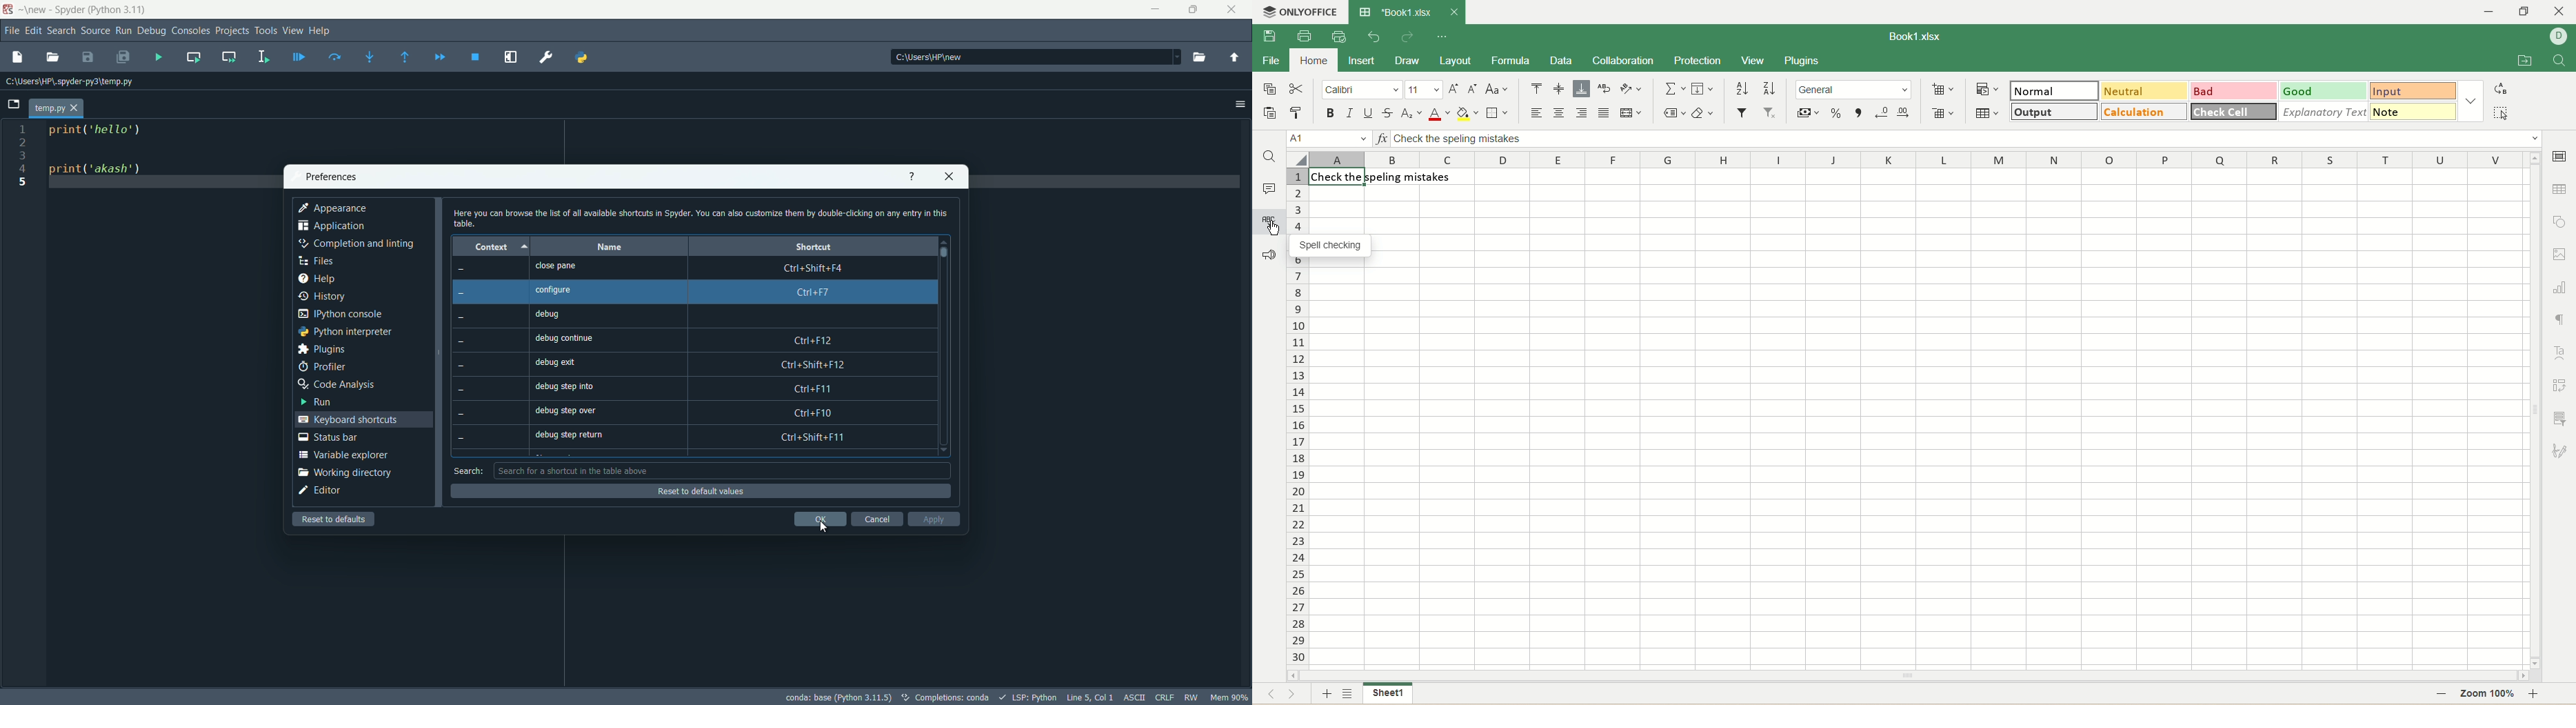 This screenshot has height=728, width=2576. Describe the element at coordinates (230, 55) in the screenshot. I see `run current cell and go to the next one` at that location.